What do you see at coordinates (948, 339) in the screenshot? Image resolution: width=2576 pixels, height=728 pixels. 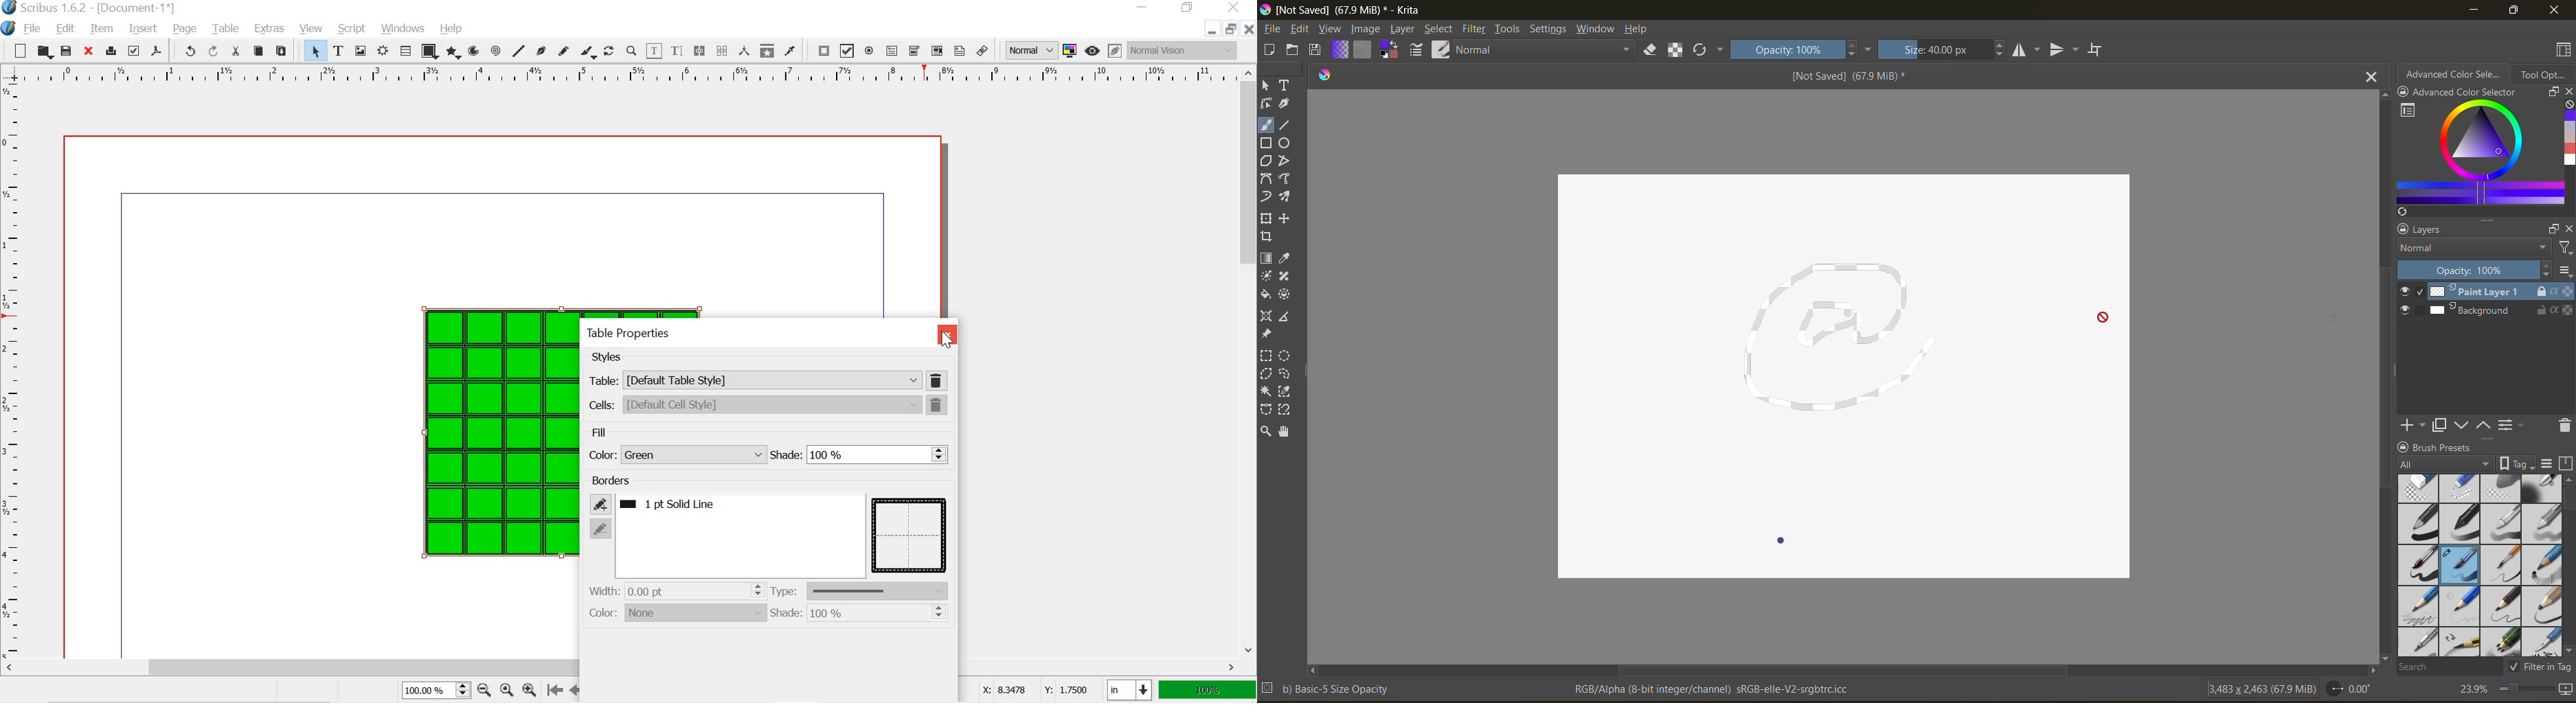 I see `cursor` at bounding box center [948, 339].